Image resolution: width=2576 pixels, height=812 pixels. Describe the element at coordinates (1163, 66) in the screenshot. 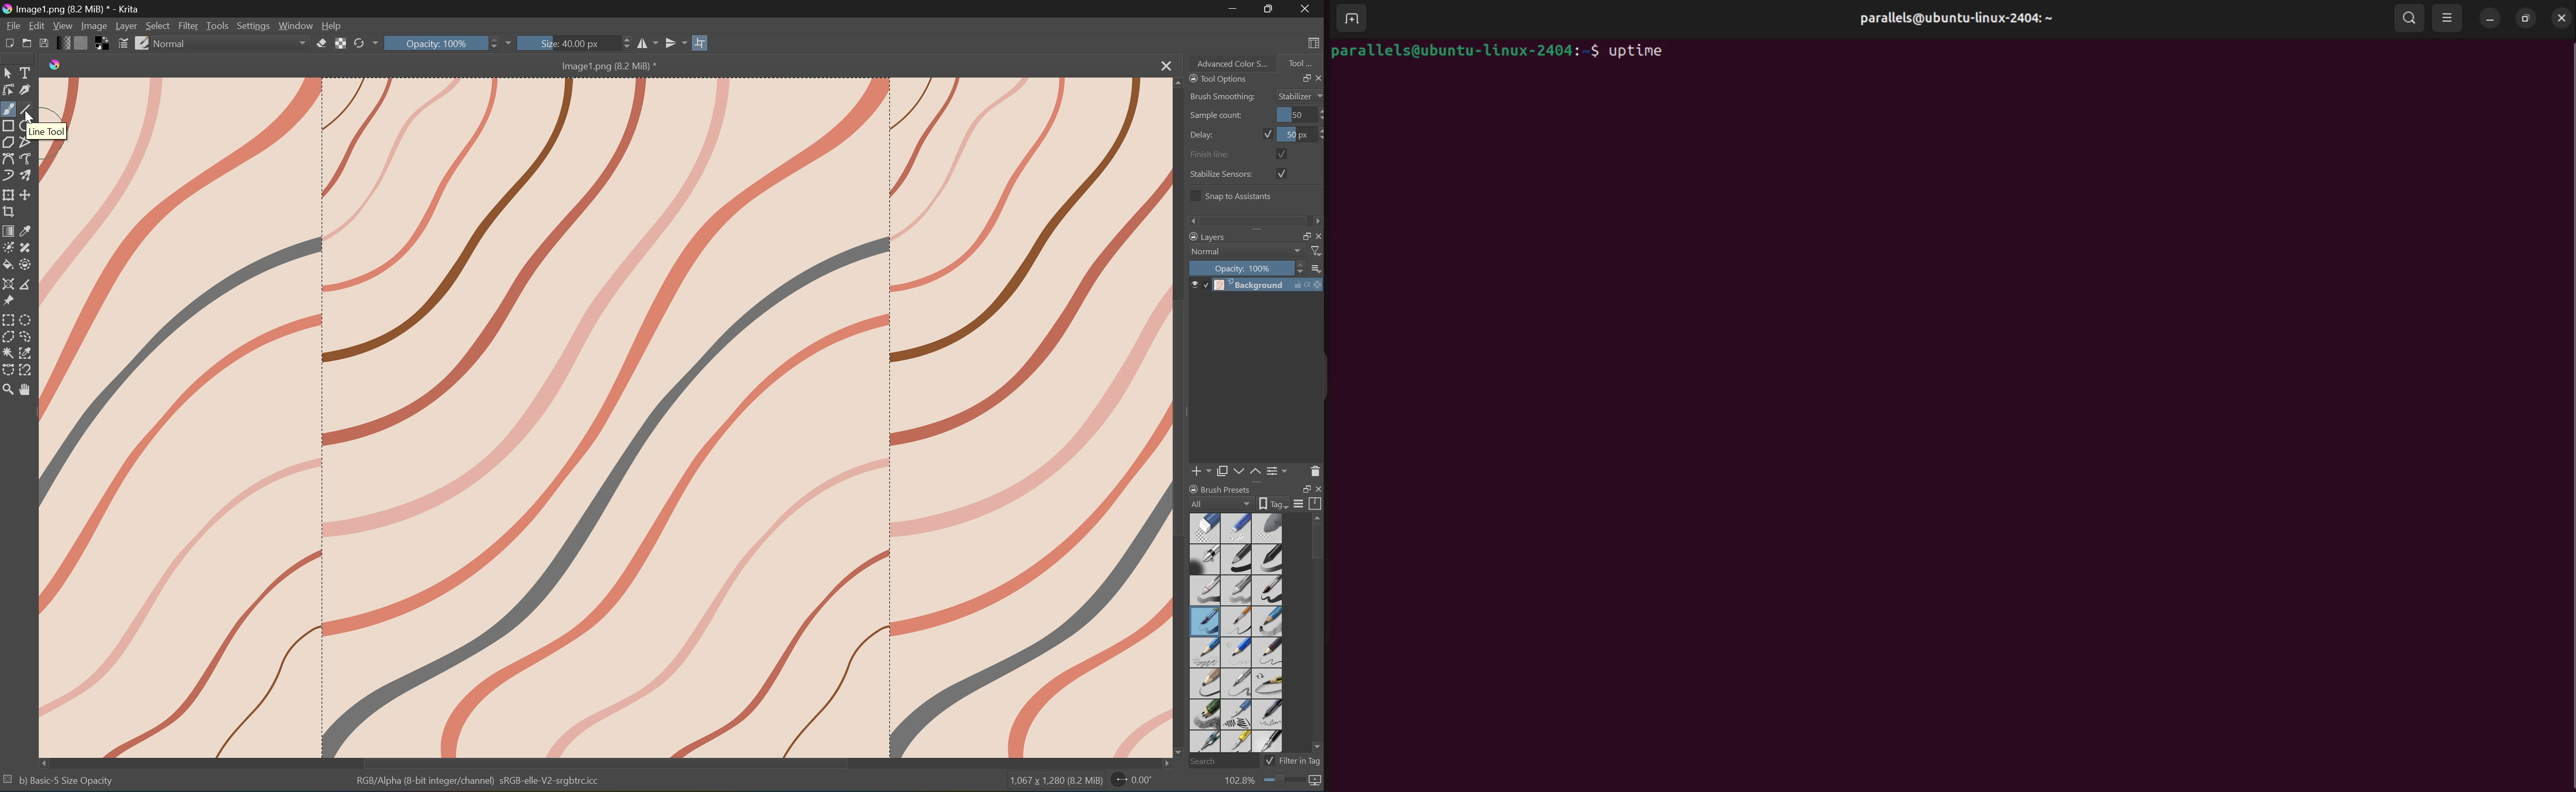

I see `Close` at that location.